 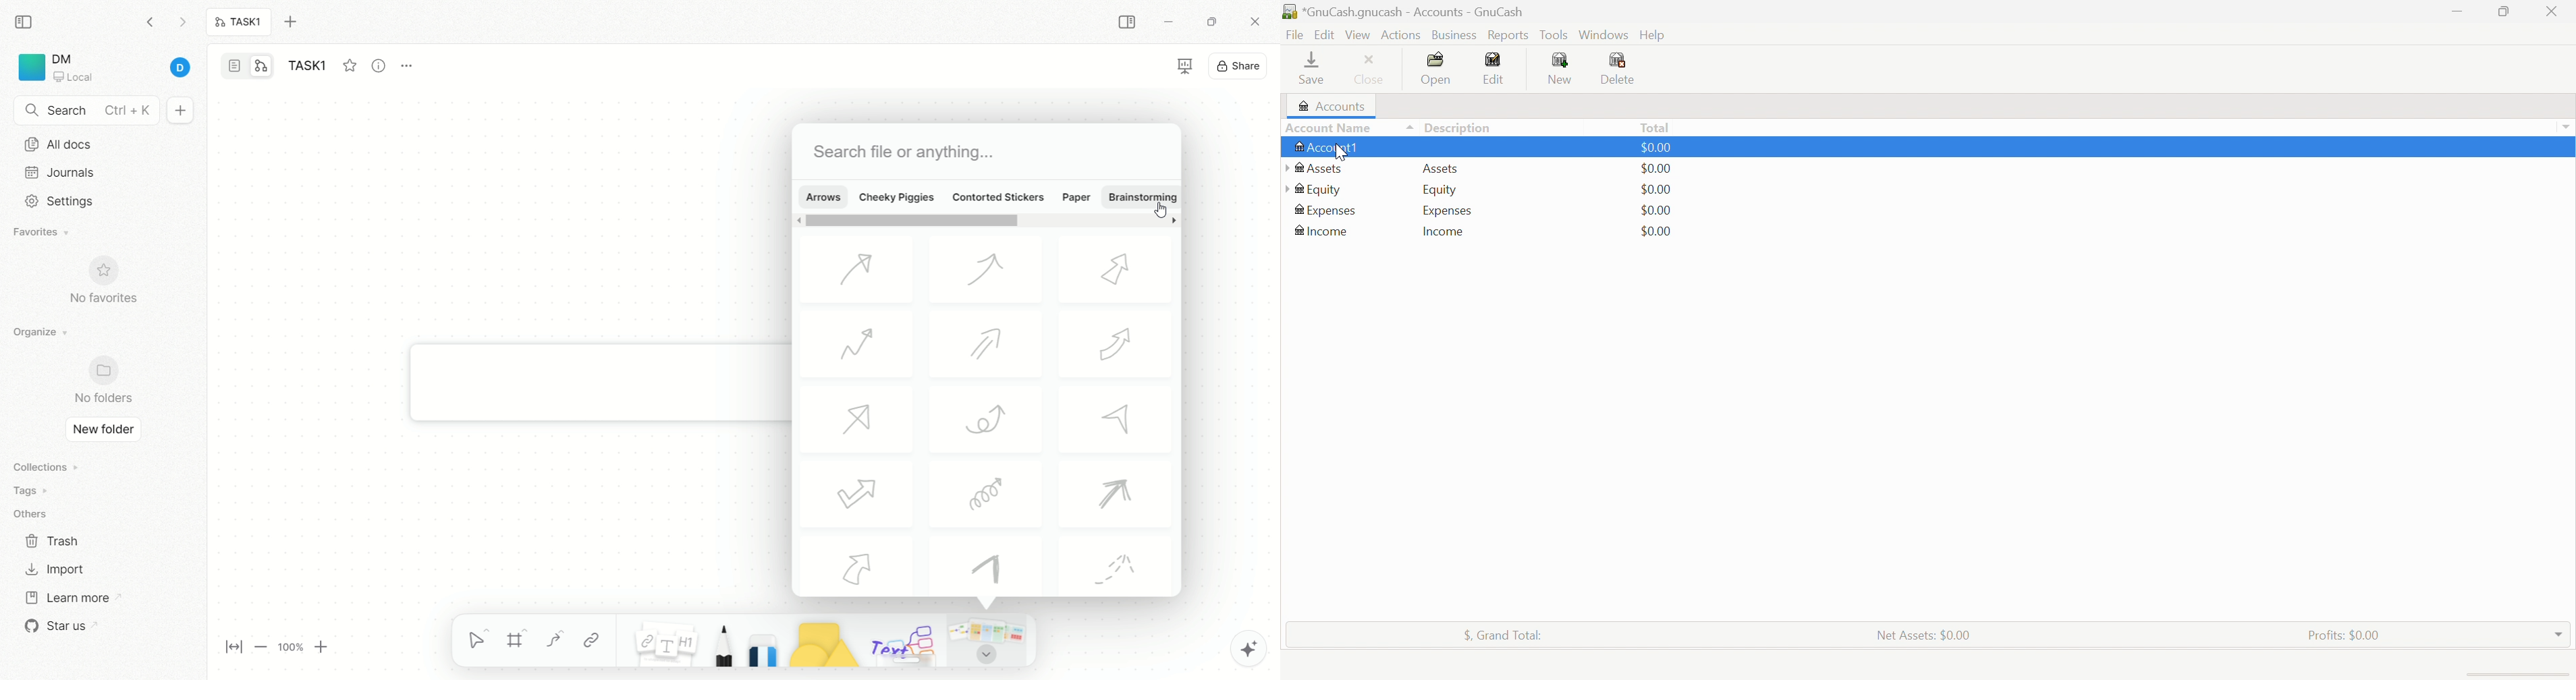 What do you see at coordinates (43, 467) in the screenshot?
I see `collections` at bounding box center [43, 467].